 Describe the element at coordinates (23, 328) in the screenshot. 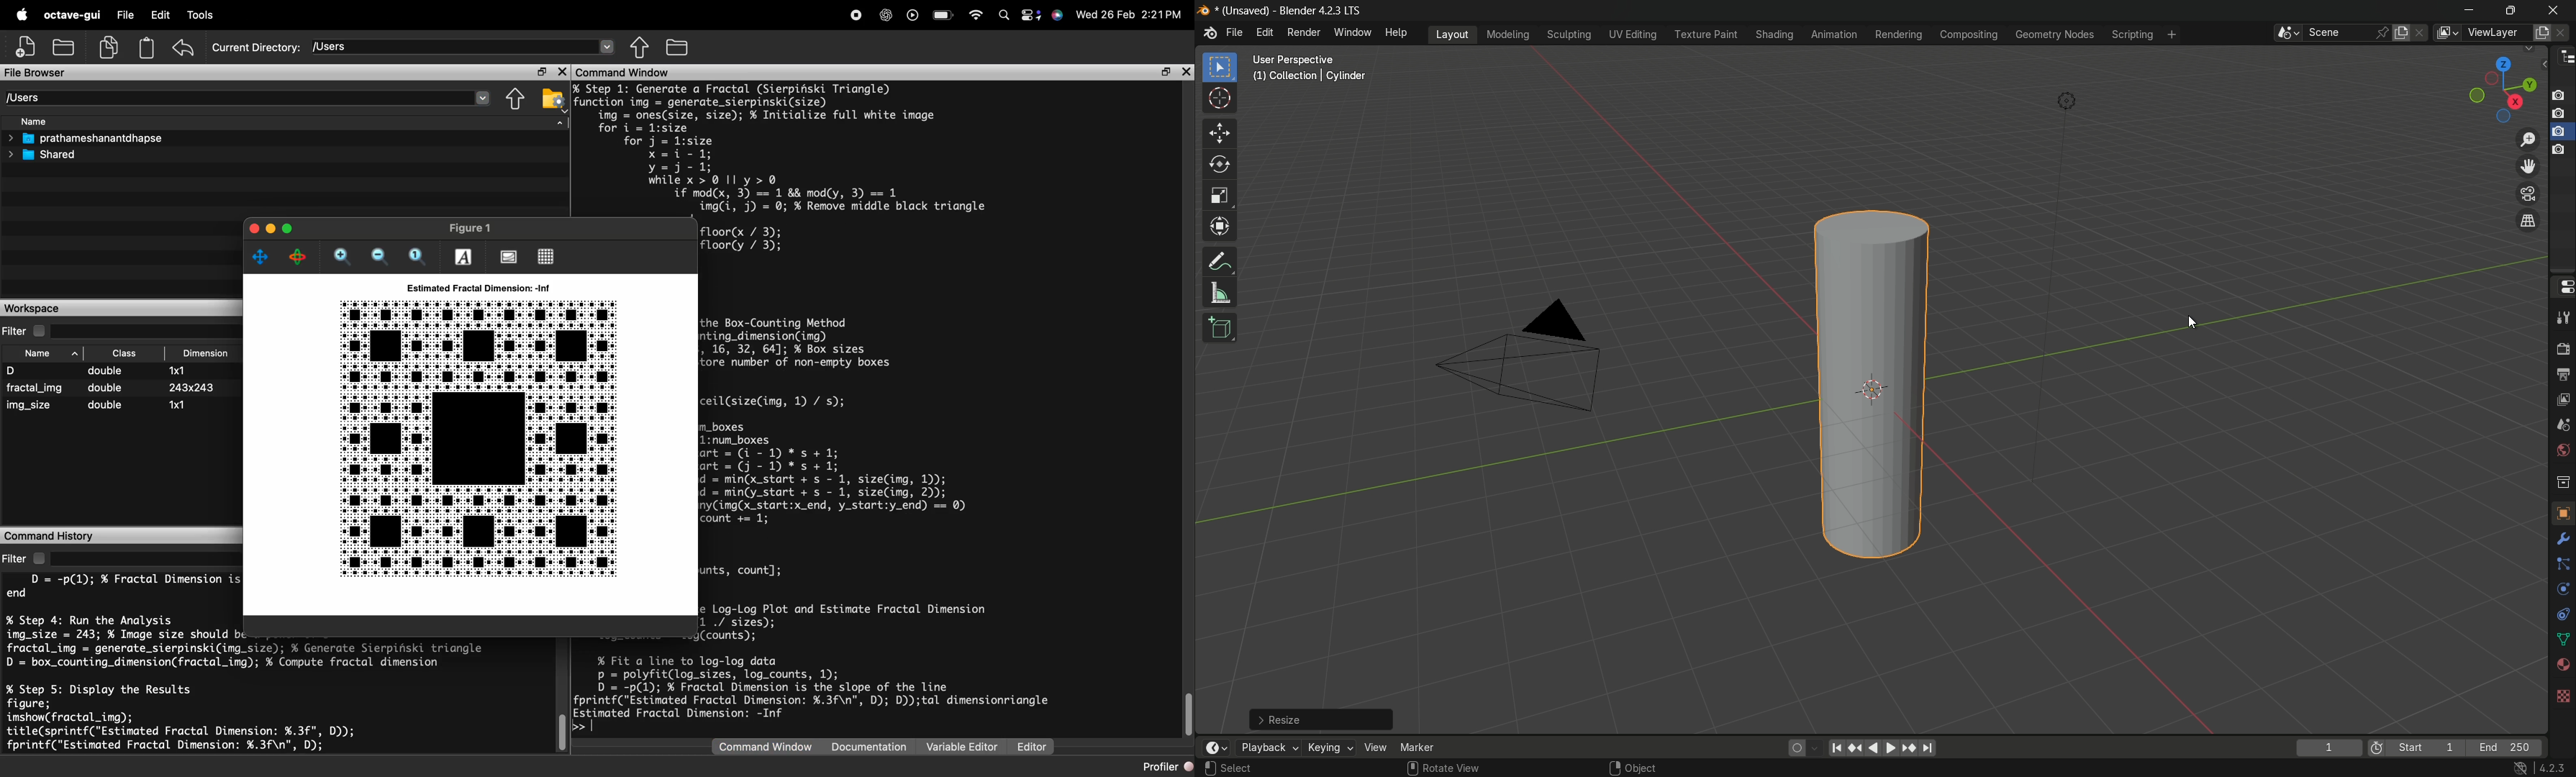

I see `Filter` at that location.